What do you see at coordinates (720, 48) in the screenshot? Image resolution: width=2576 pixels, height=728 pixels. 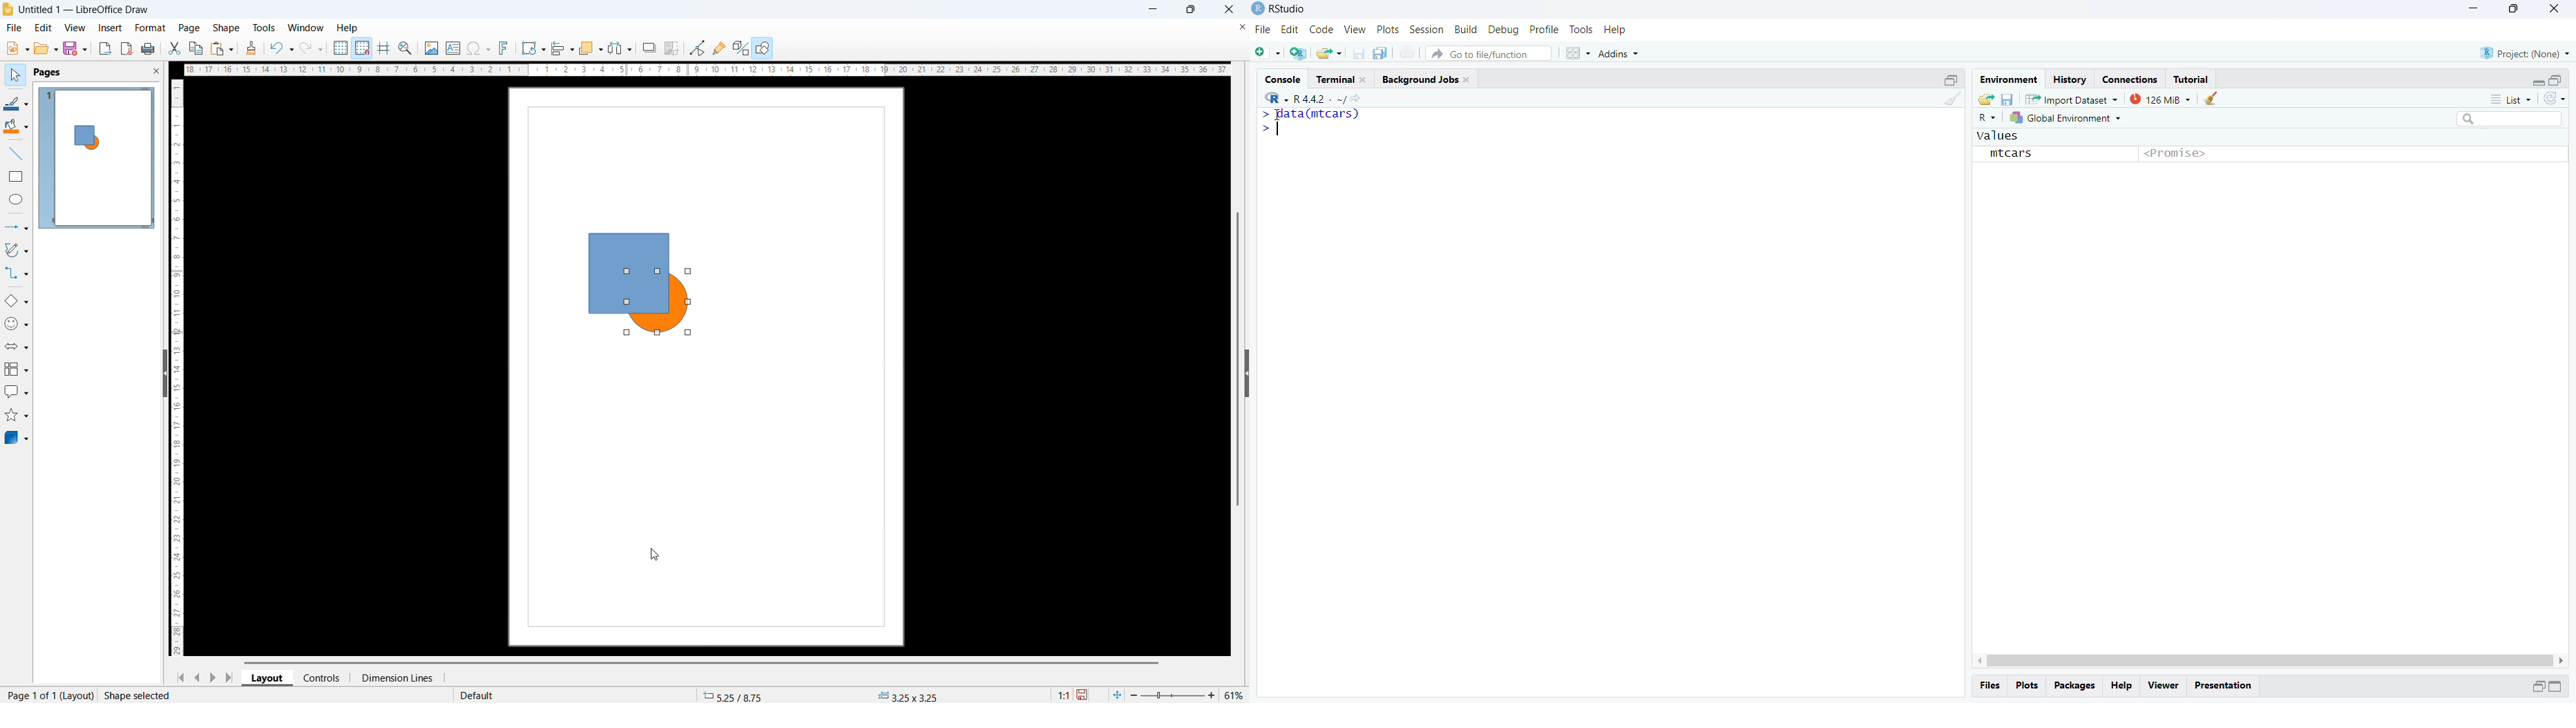 I see `show gluepoint functions` at bounding box center [720, 48].